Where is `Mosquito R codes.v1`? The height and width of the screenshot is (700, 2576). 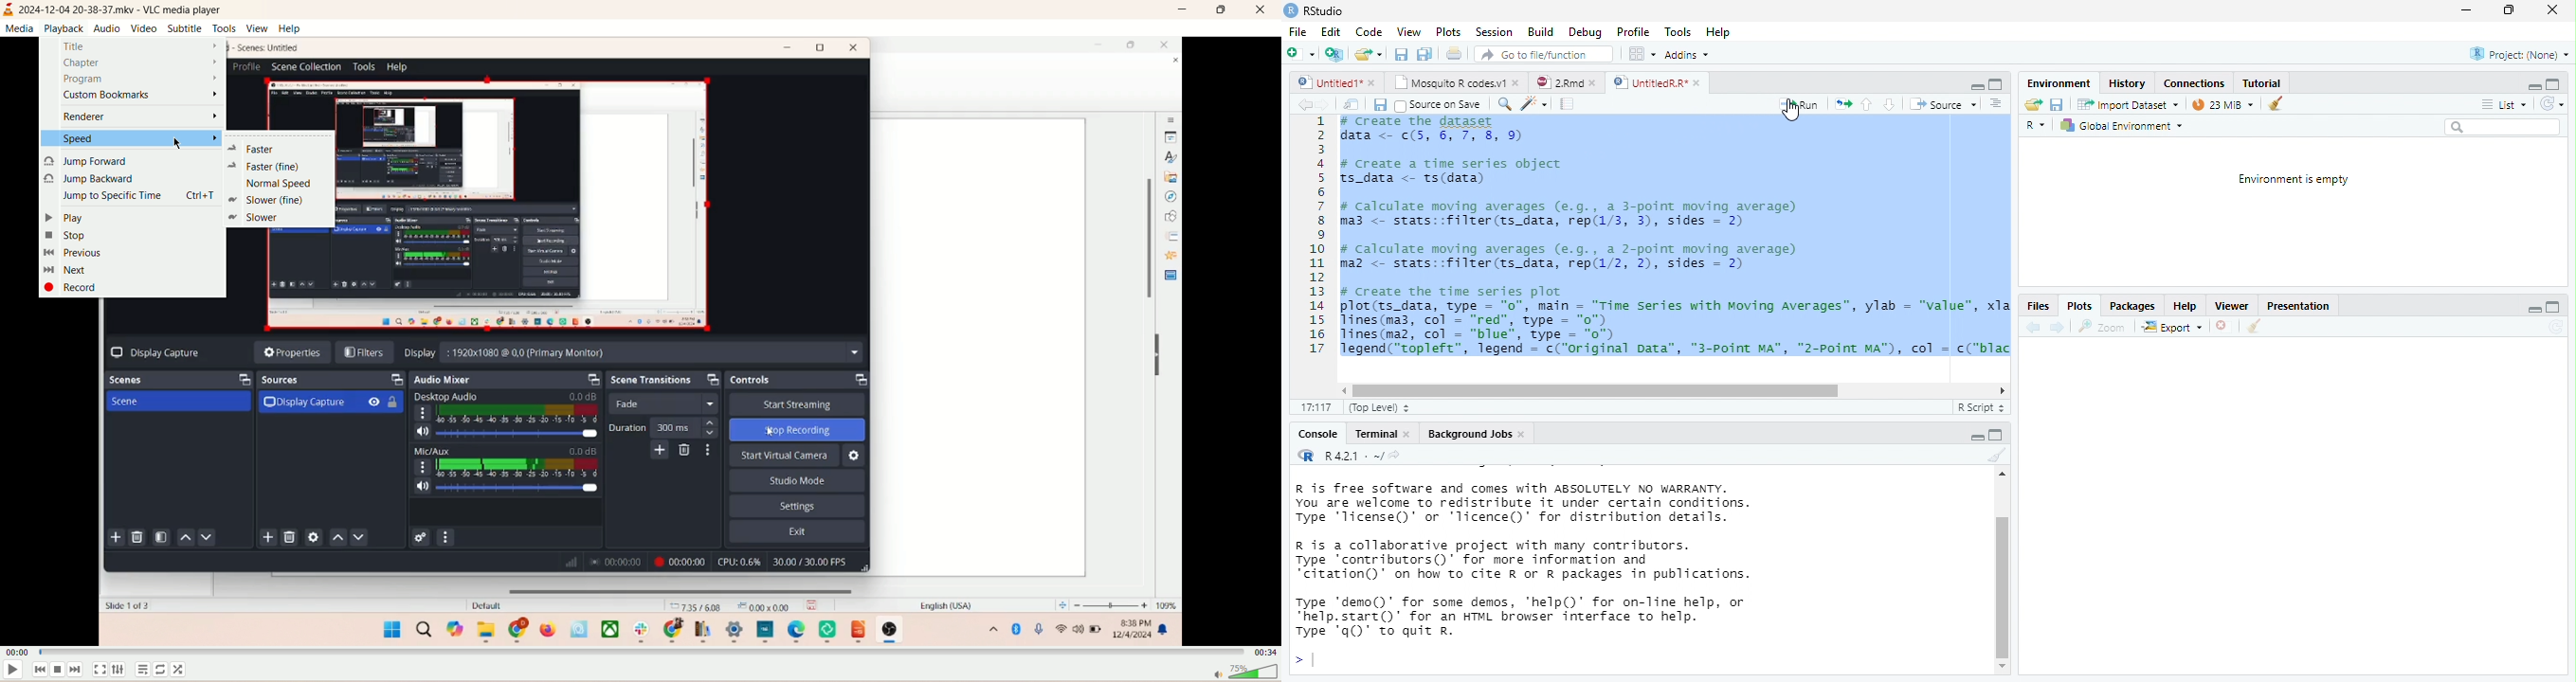
Mosquito R codes.v1 is located at coordinates (1452, 81).